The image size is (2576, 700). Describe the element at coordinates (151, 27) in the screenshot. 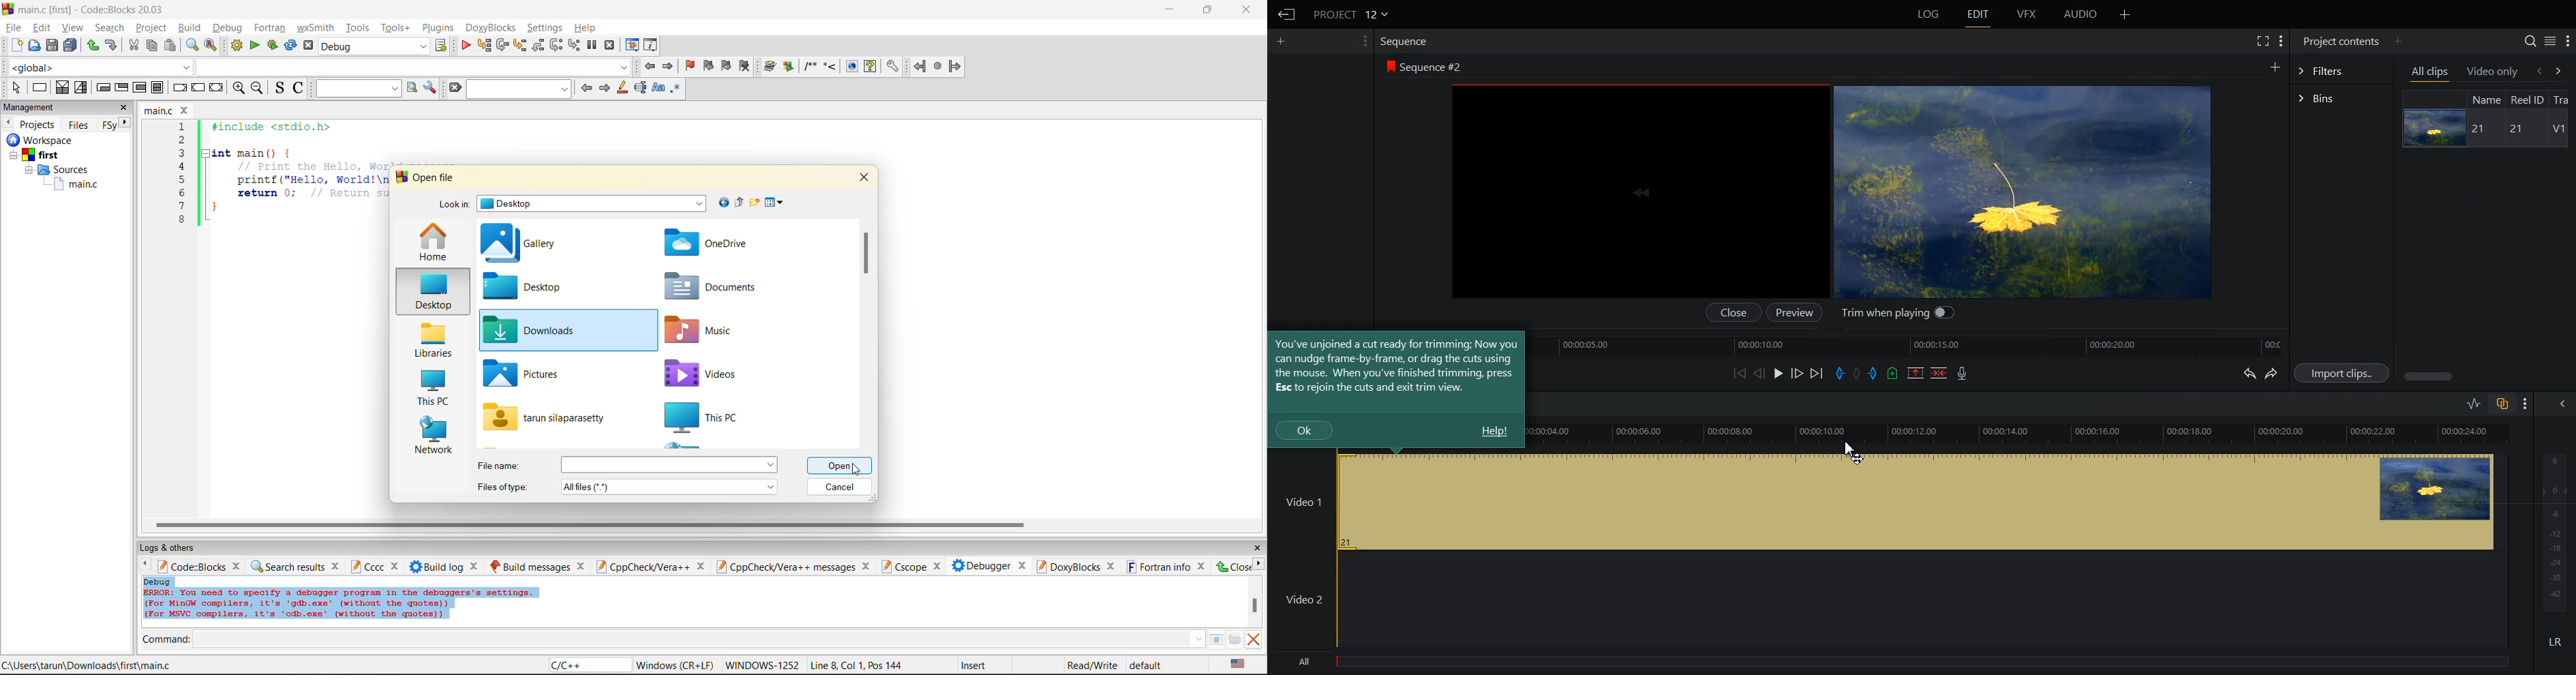

I see `project` at that location.